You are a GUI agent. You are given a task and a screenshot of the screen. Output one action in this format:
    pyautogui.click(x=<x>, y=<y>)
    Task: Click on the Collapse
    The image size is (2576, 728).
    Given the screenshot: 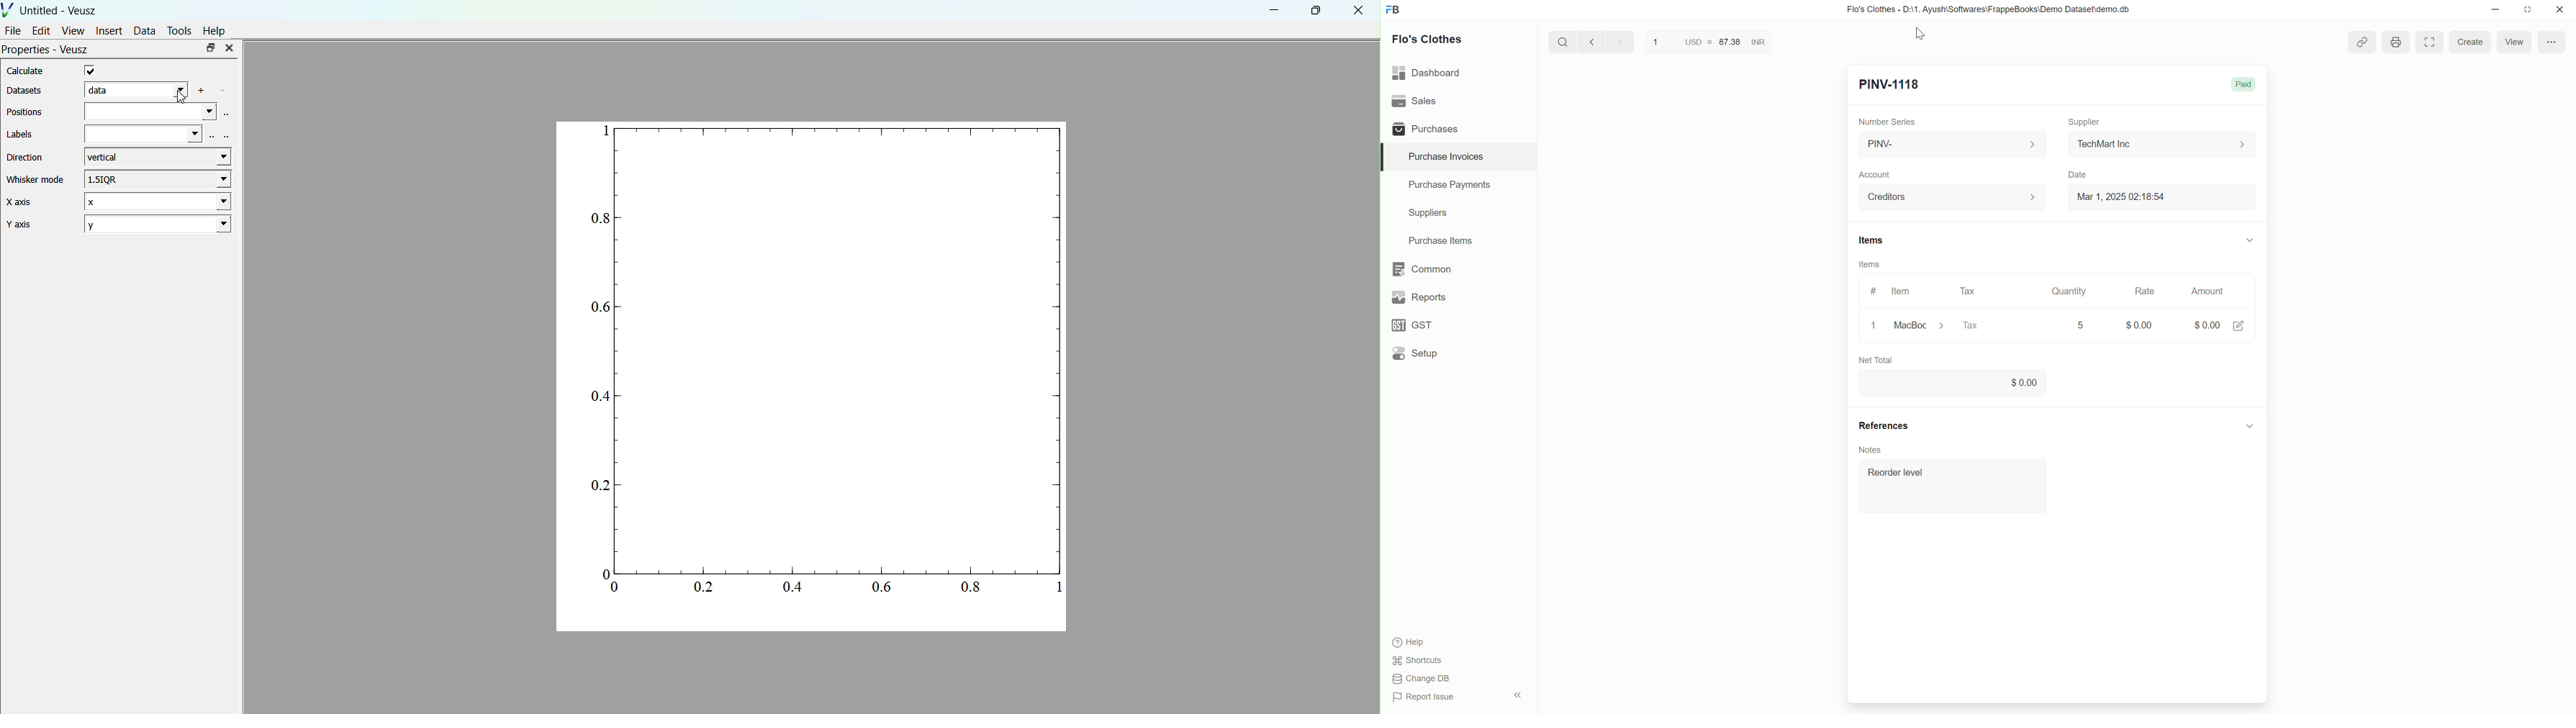 What is the action you would take?
    pyautogui.click(x=2250, y=240)
    